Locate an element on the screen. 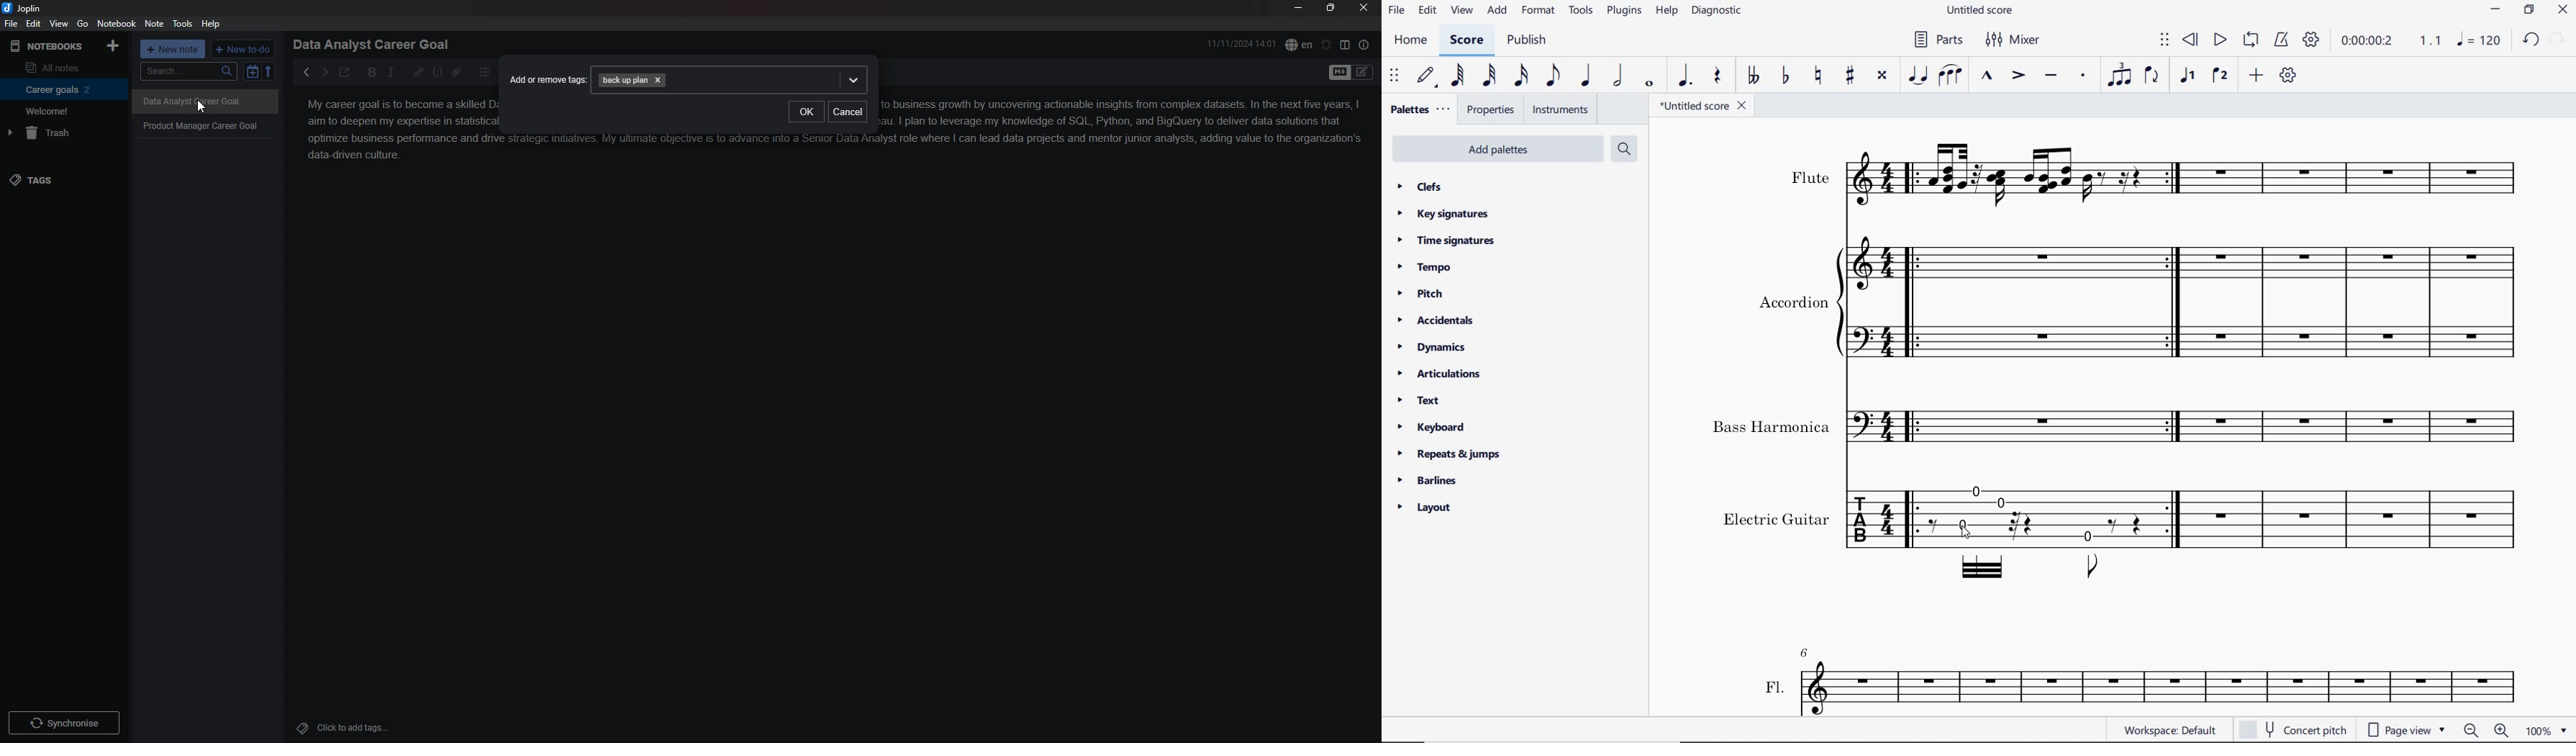  close is located at coordinates (2564, 11).